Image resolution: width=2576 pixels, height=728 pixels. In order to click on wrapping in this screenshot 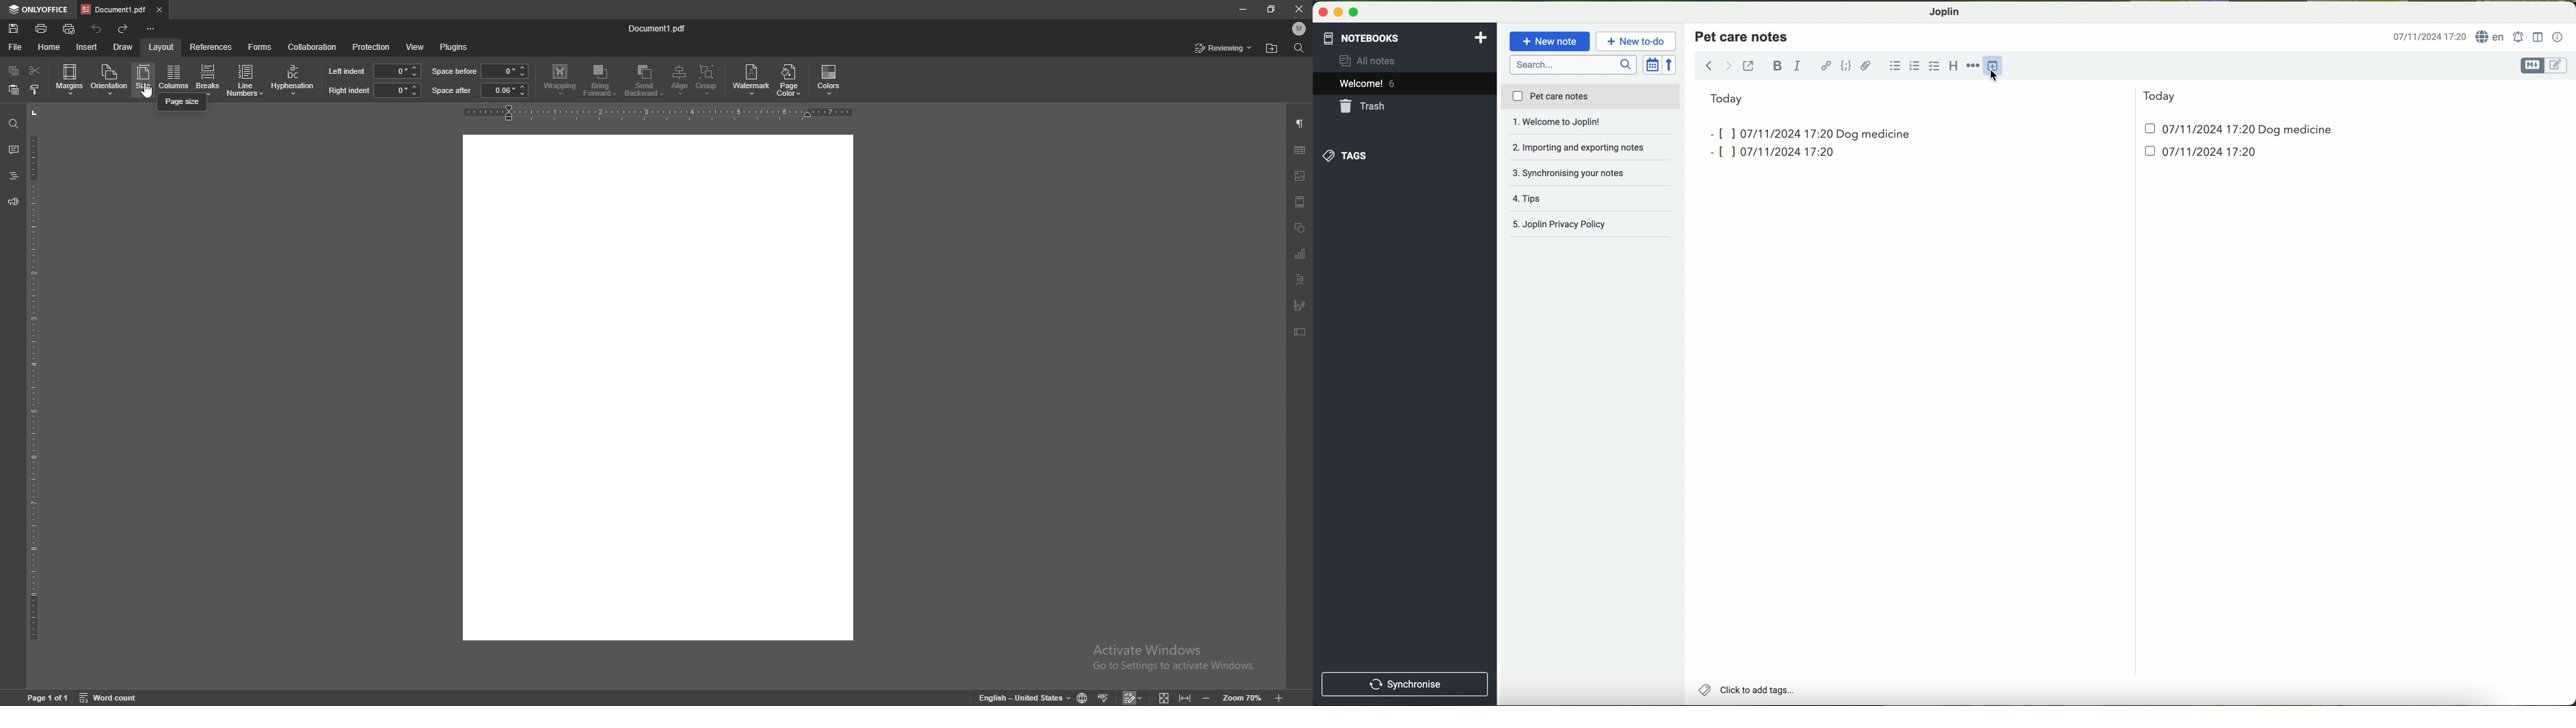, I will do `click(560, 79)`.